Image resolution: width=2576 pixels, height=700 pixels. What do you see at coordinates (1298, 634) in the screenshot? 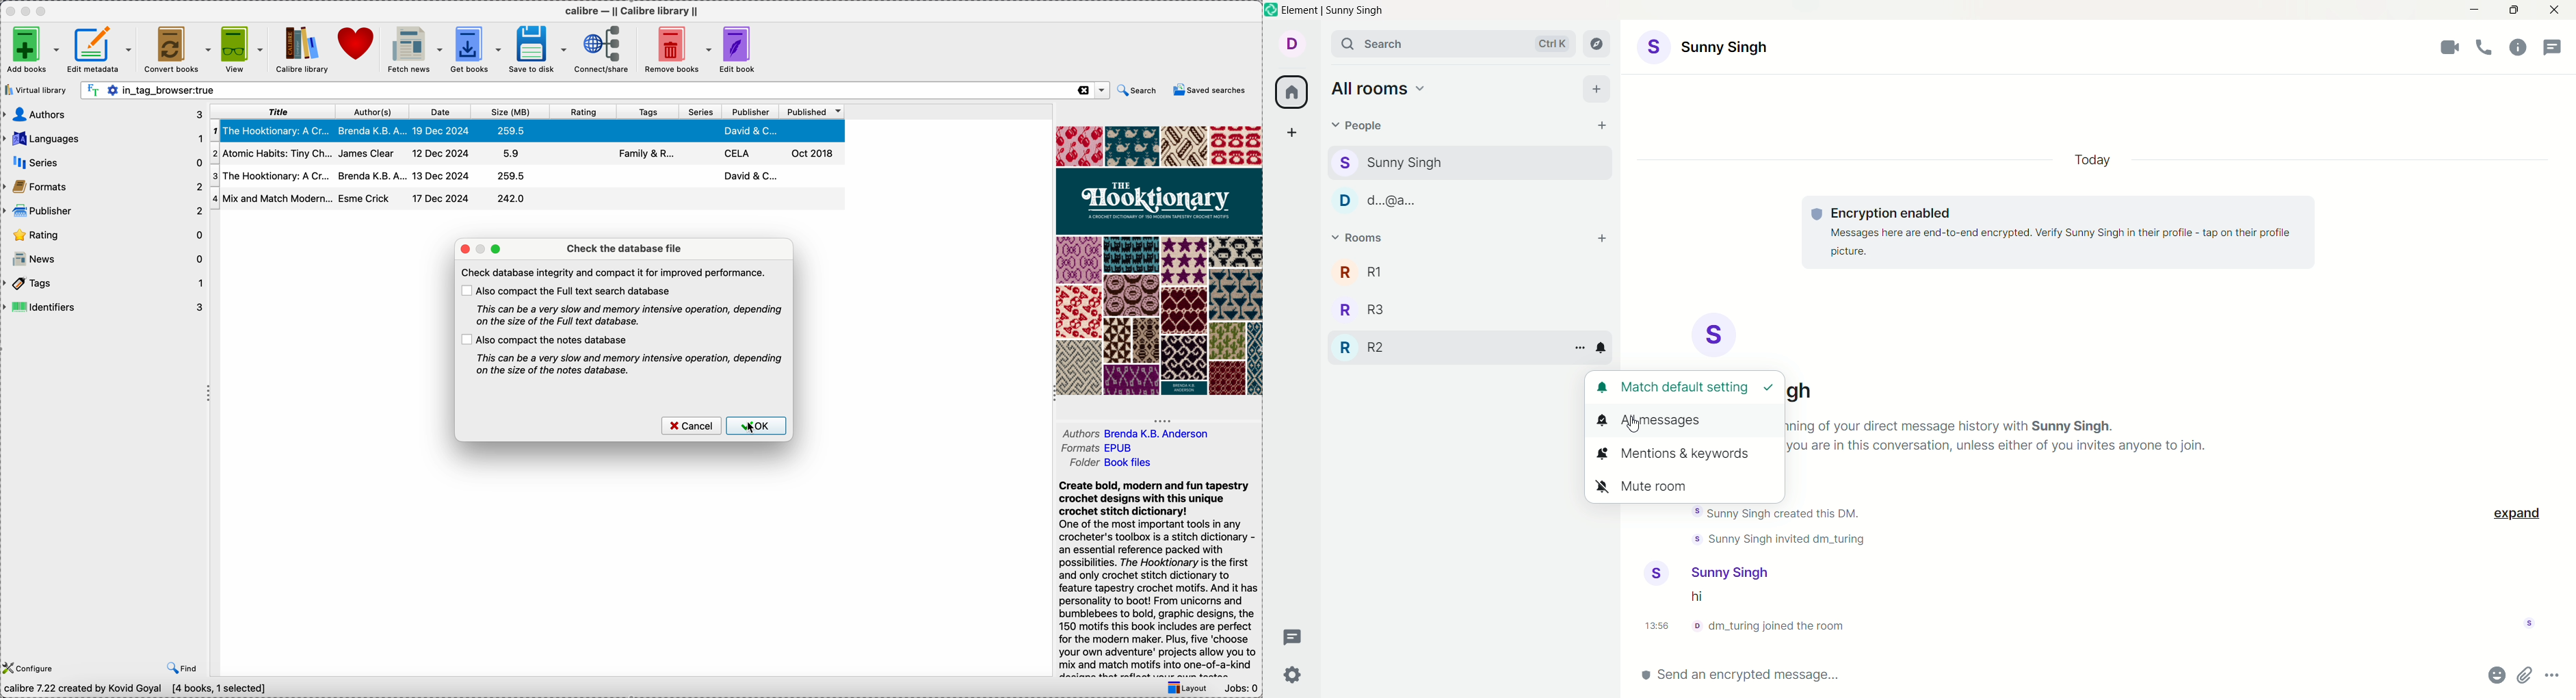
I see `threads` at bounding box center [1298, 634].